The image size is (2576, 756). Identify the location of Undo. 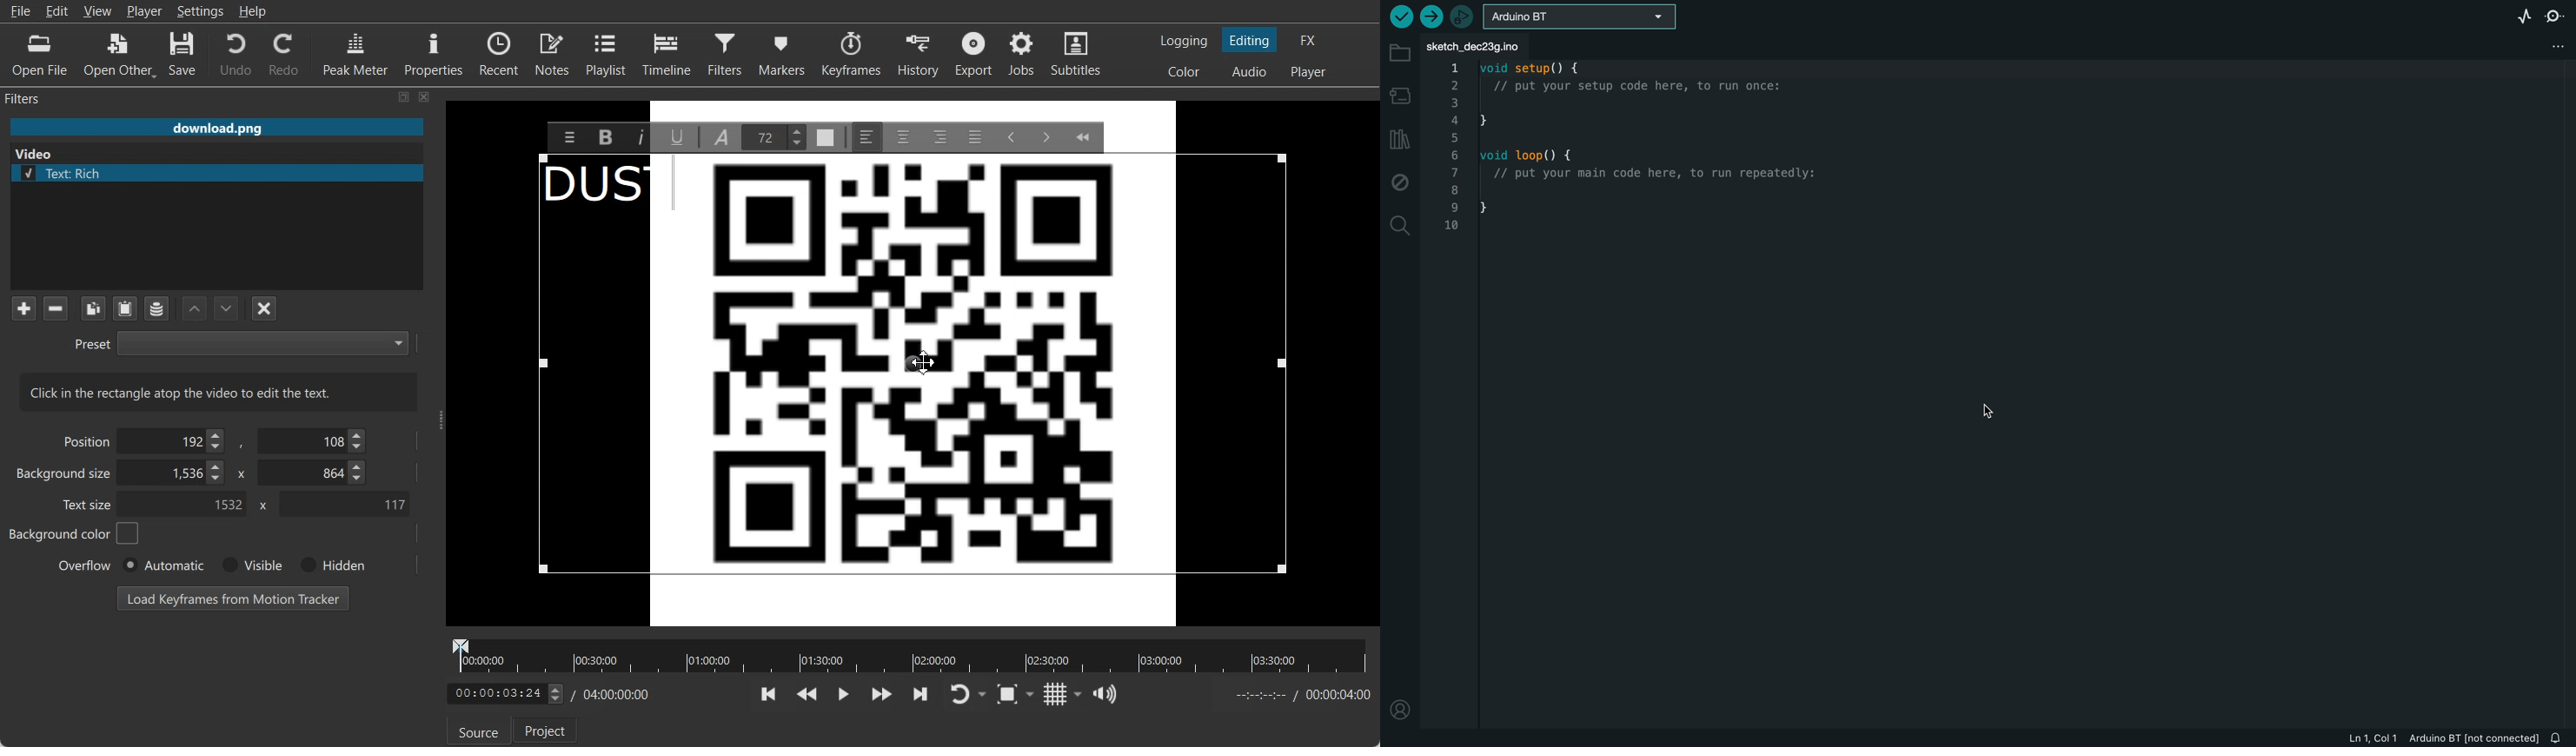
(236, 53).